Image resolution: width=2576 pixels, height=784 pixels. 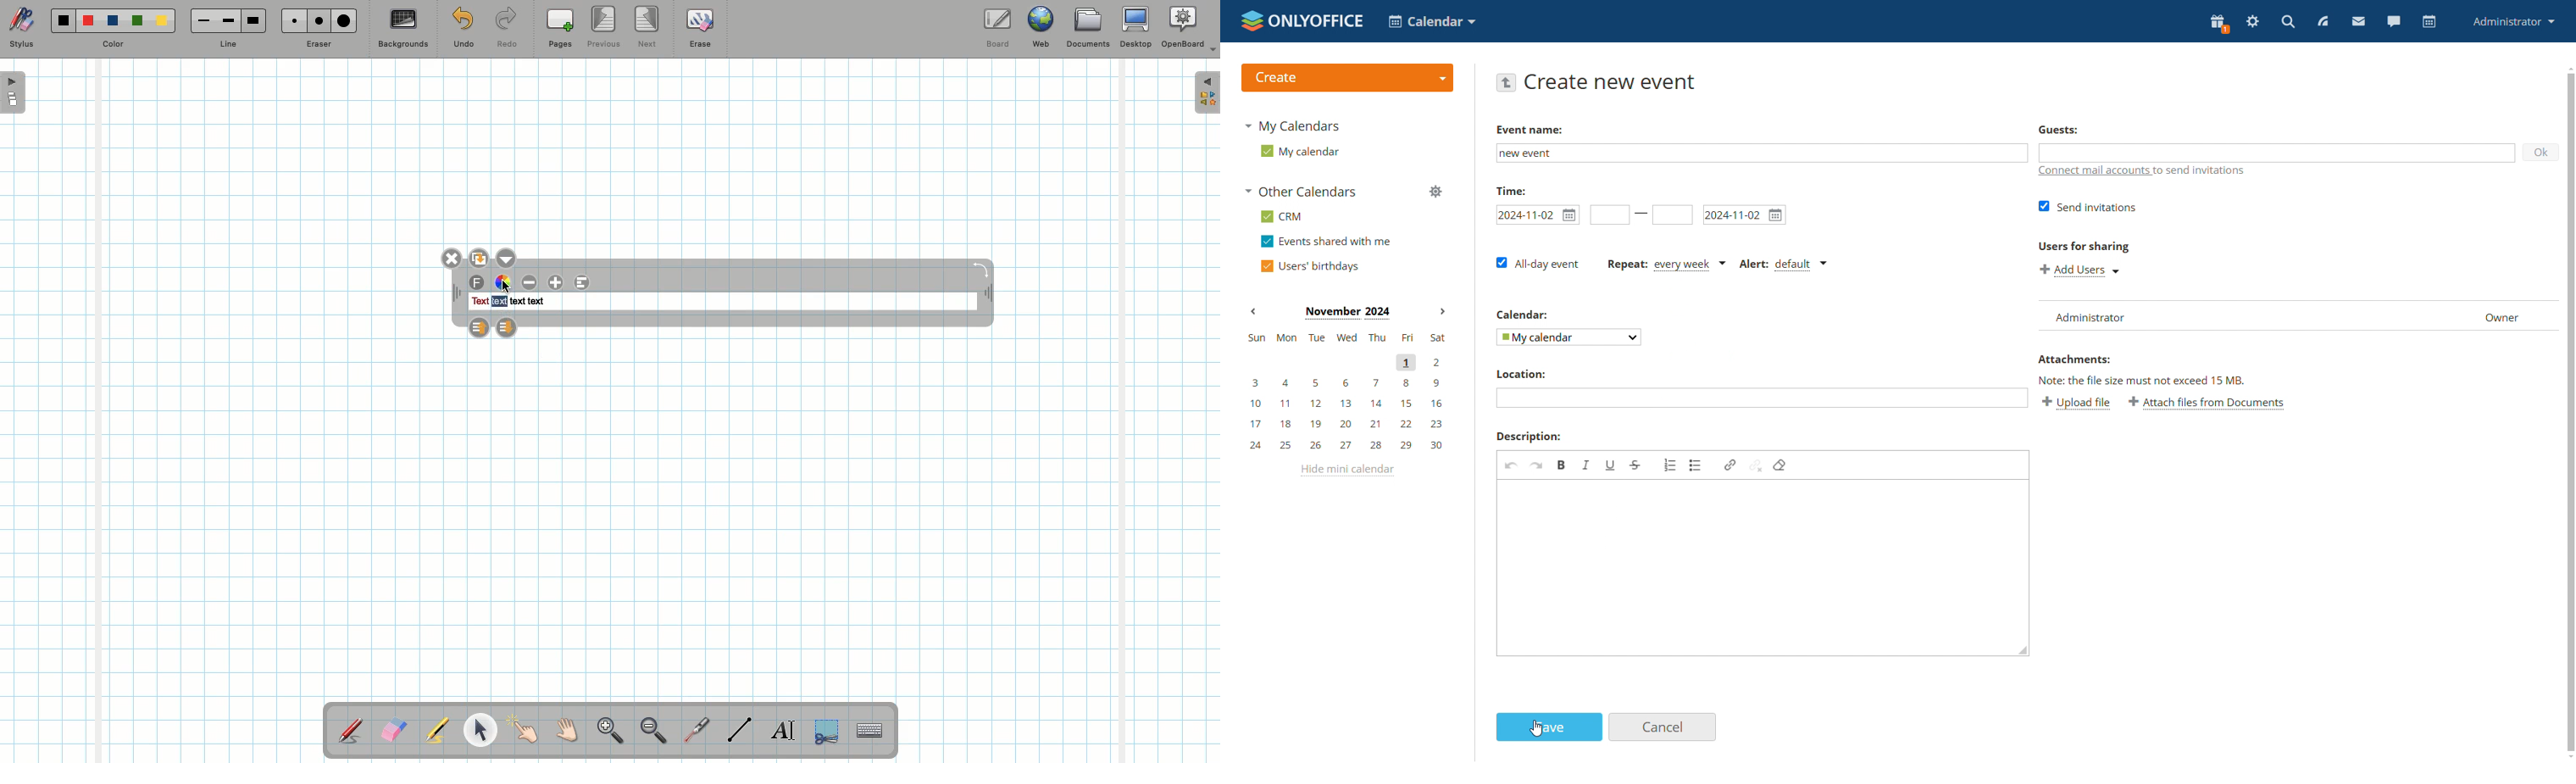 I want to click on Line, so click(x=740, y=729).